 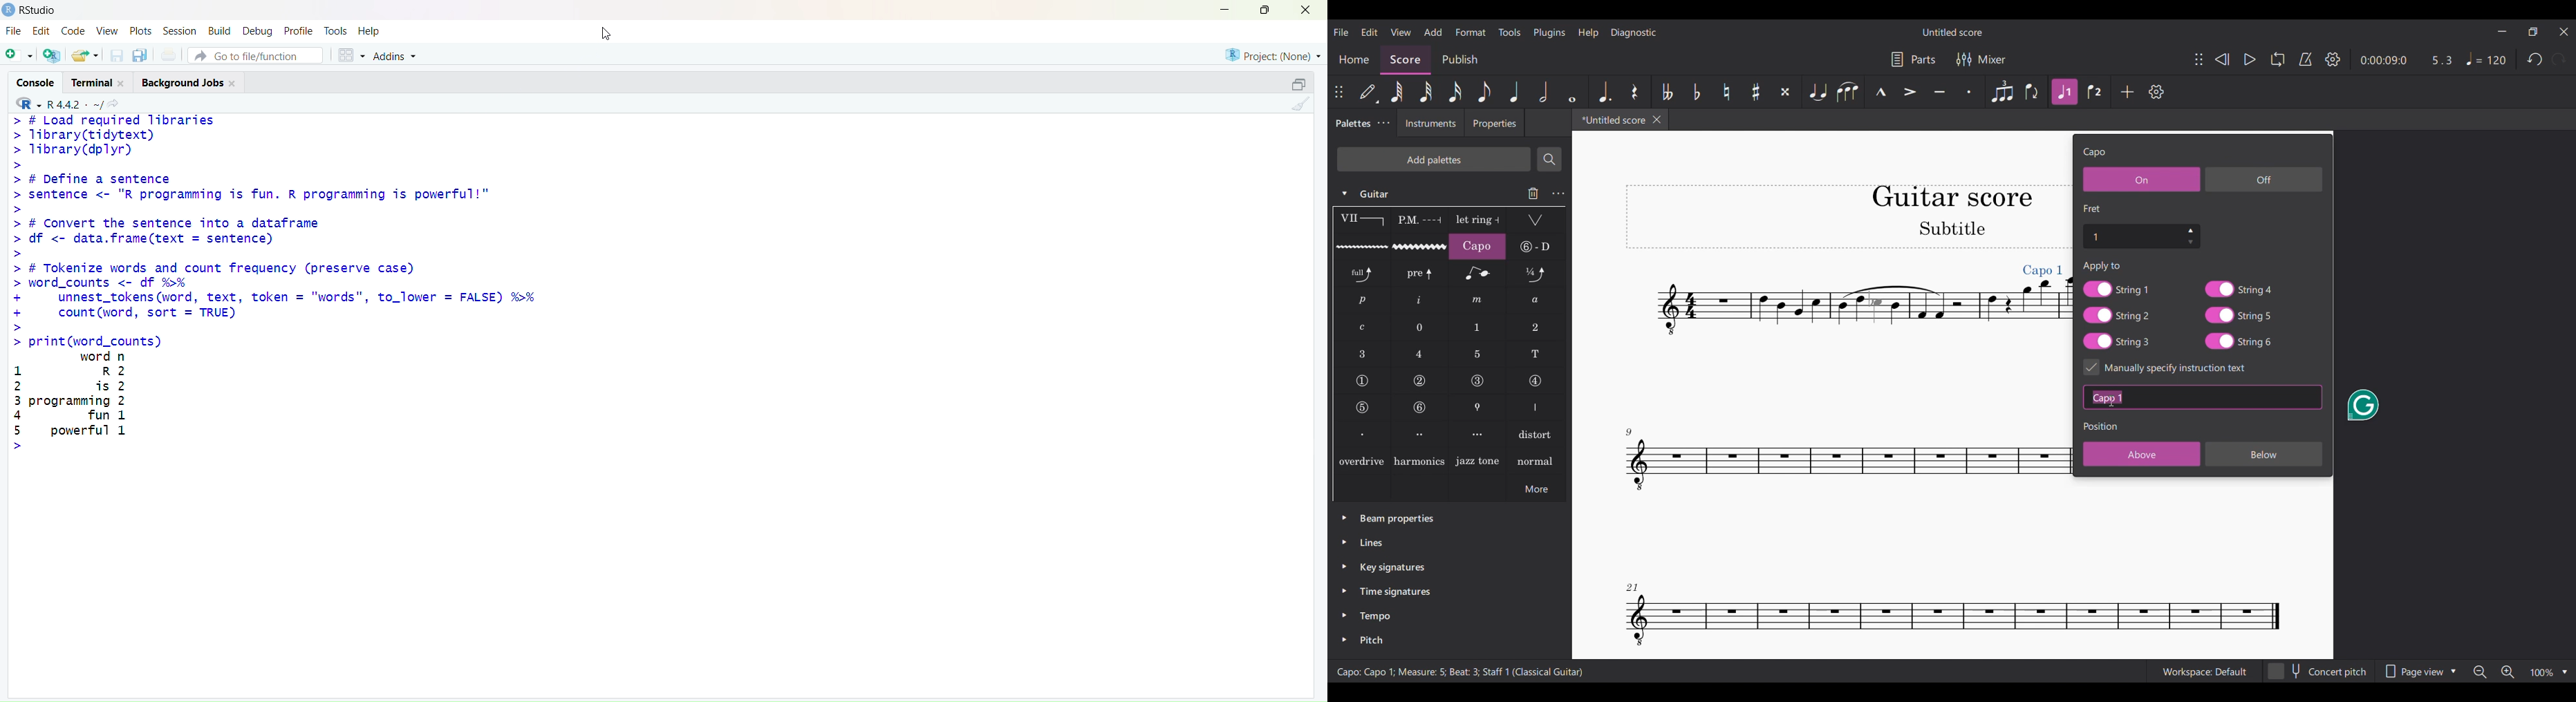 I want to click on String number 2, so click(x=1420, y=381).